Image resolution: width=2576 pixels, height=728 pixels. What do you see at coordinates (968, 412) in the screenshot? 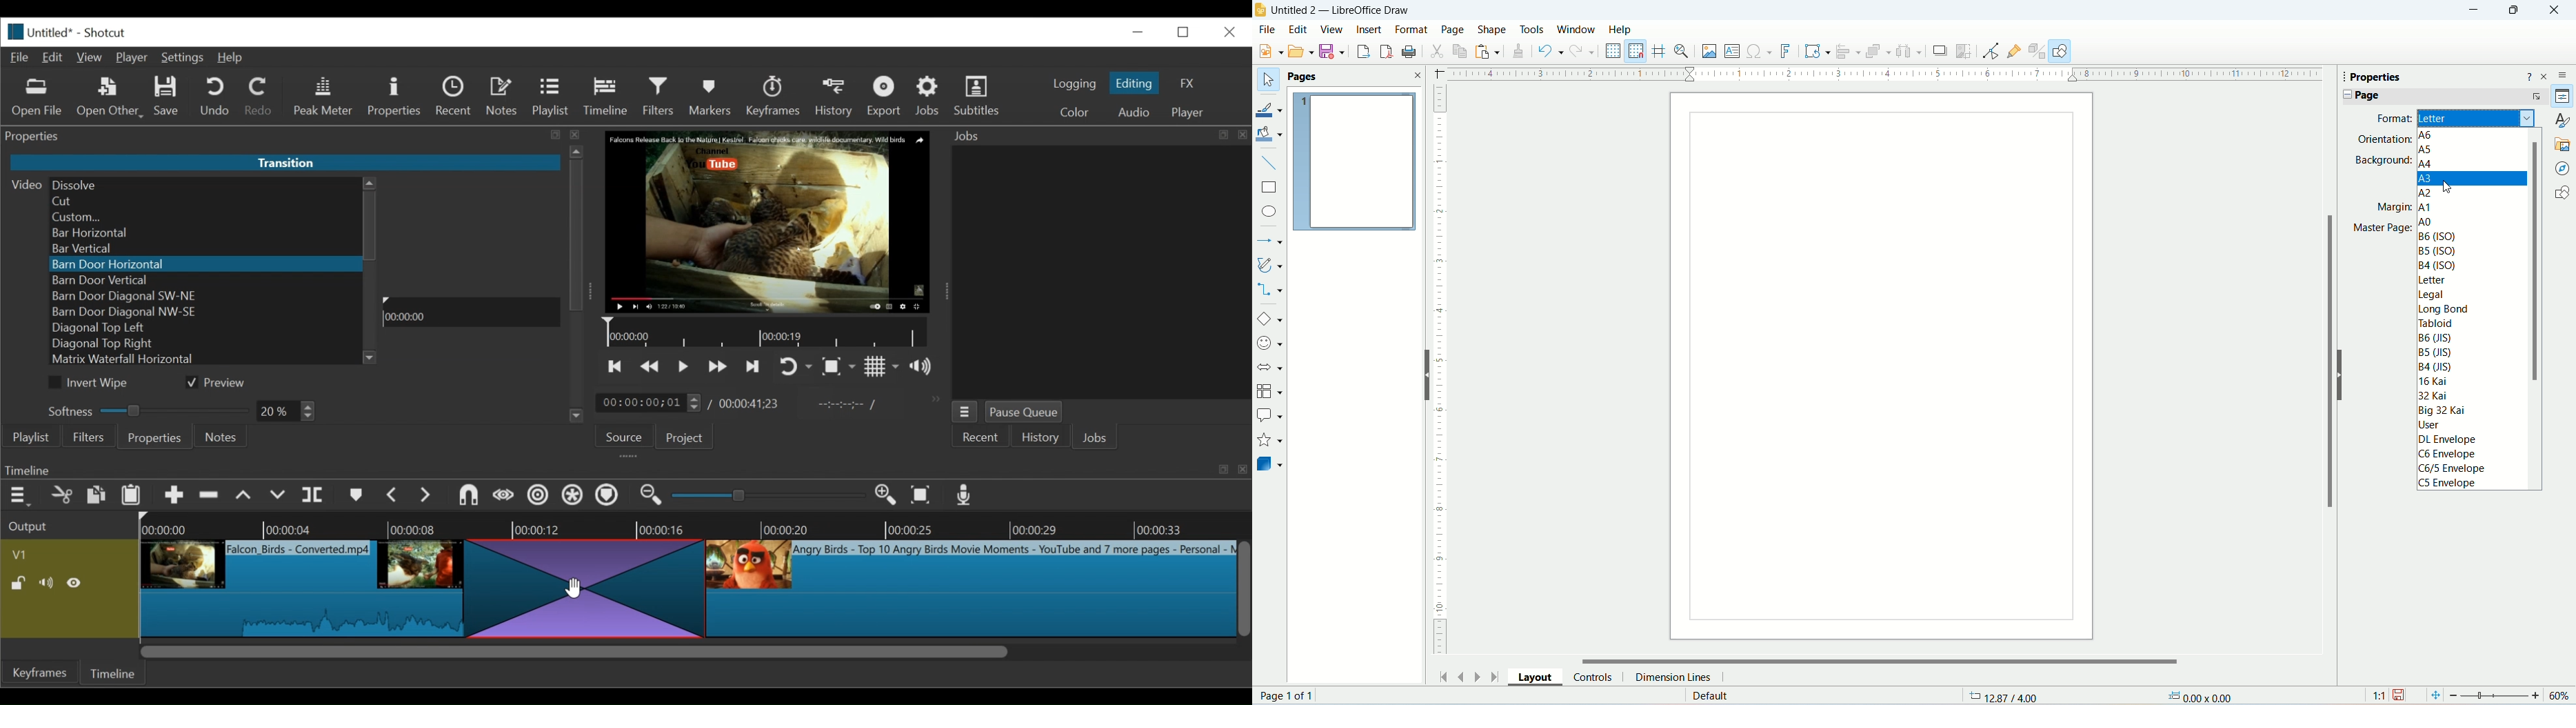
I see `Jobs Menu` at bounding box center [968, 412].